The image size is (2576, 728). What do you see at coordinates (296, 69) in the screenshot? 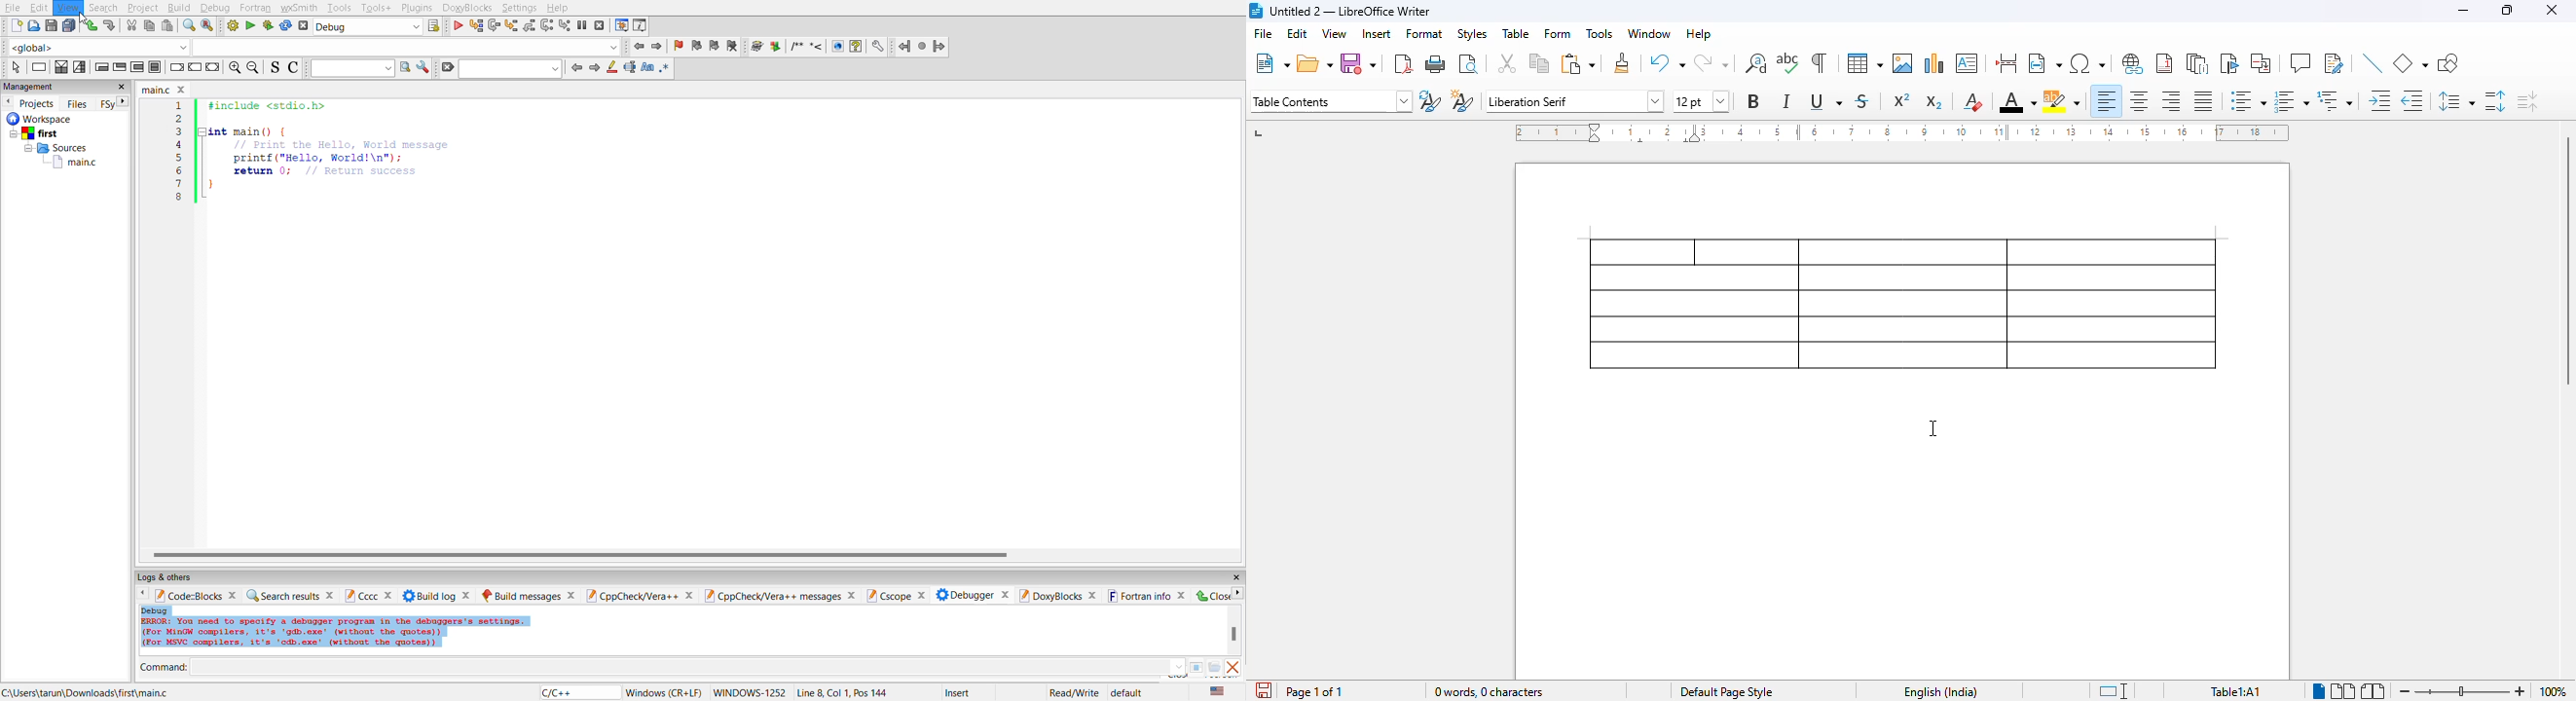
I see `toggle comments` at bounding box center [296, 69].